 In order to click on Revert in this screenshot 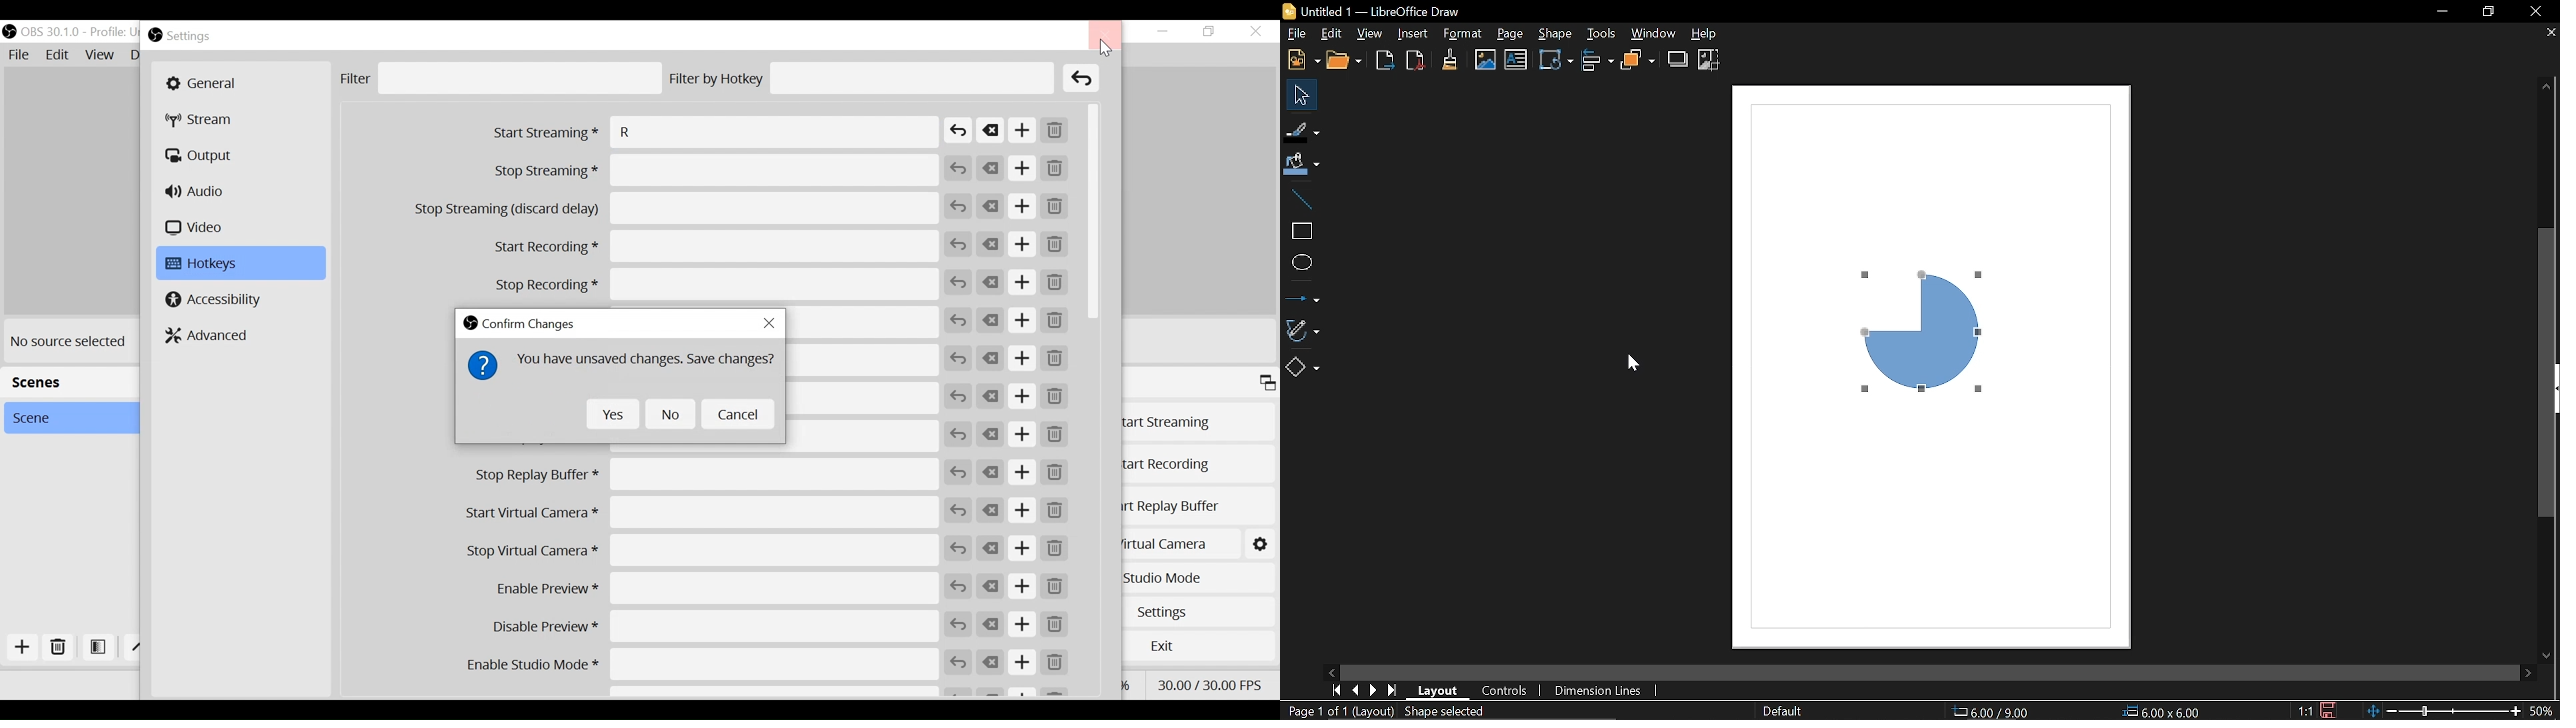, I will do `click(958, 549)`.